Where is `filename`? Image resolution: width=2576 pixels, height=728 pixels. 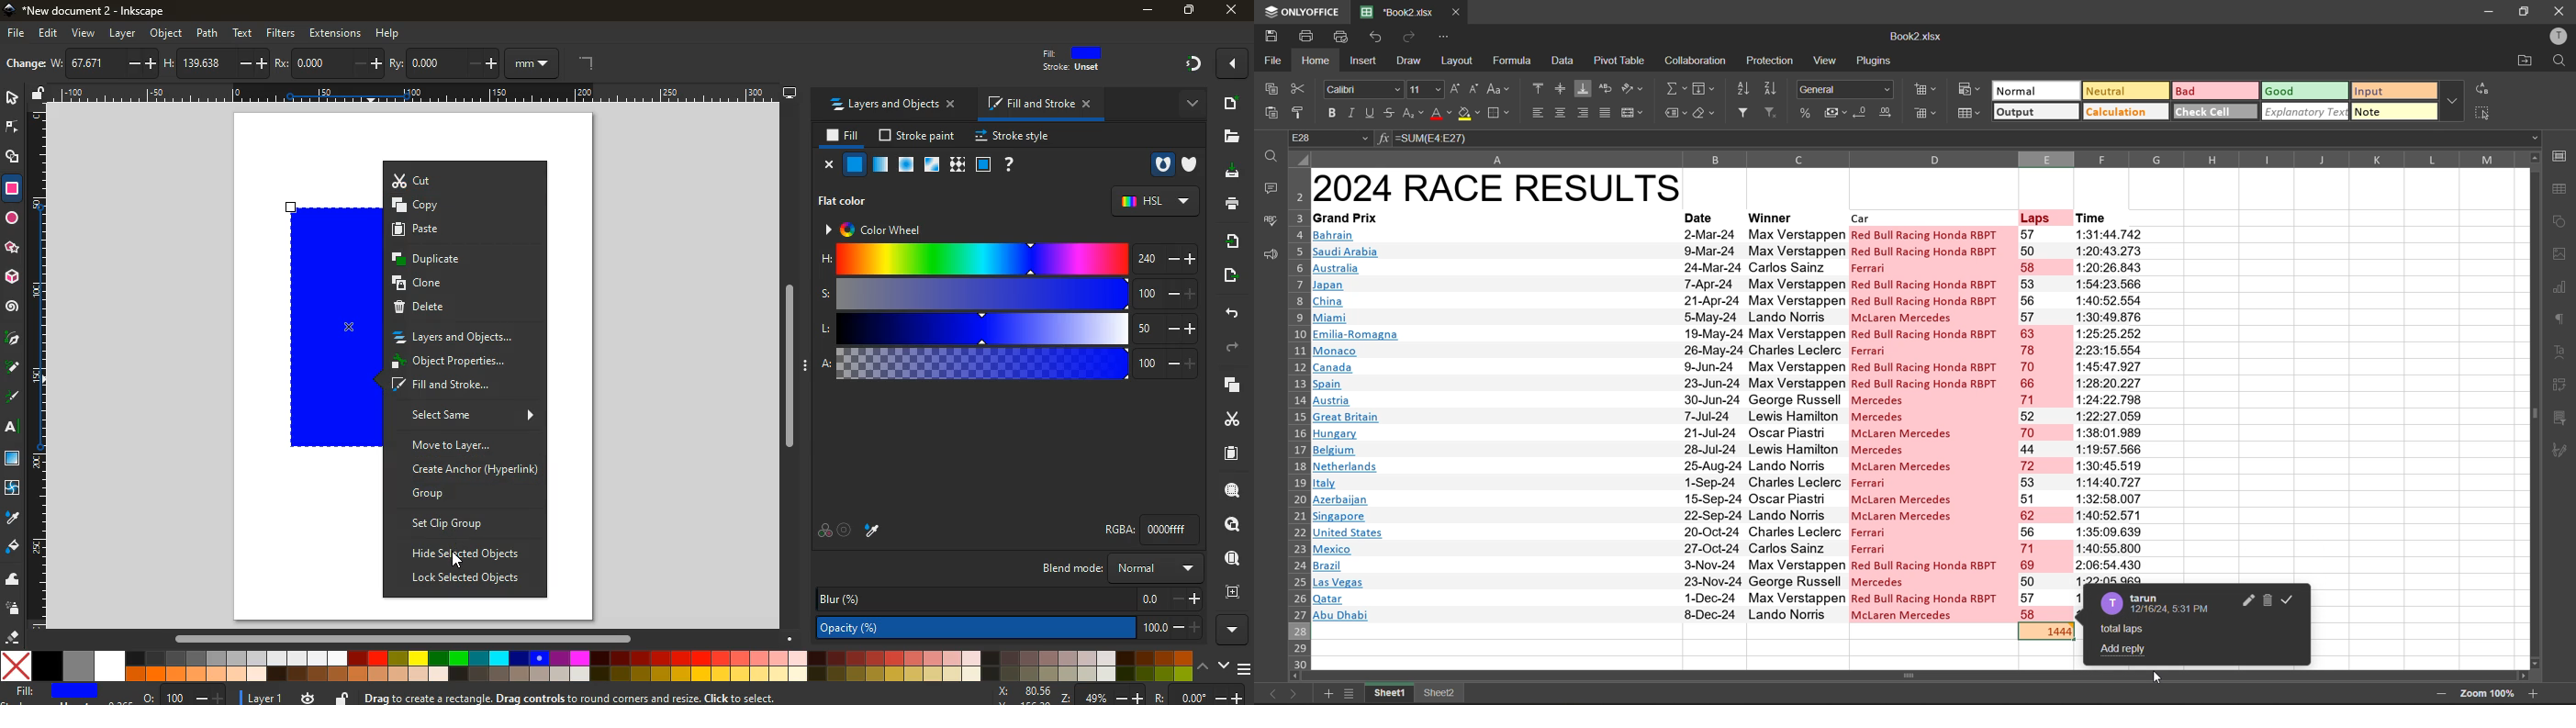 filename is located at coordinates (1918, 37).